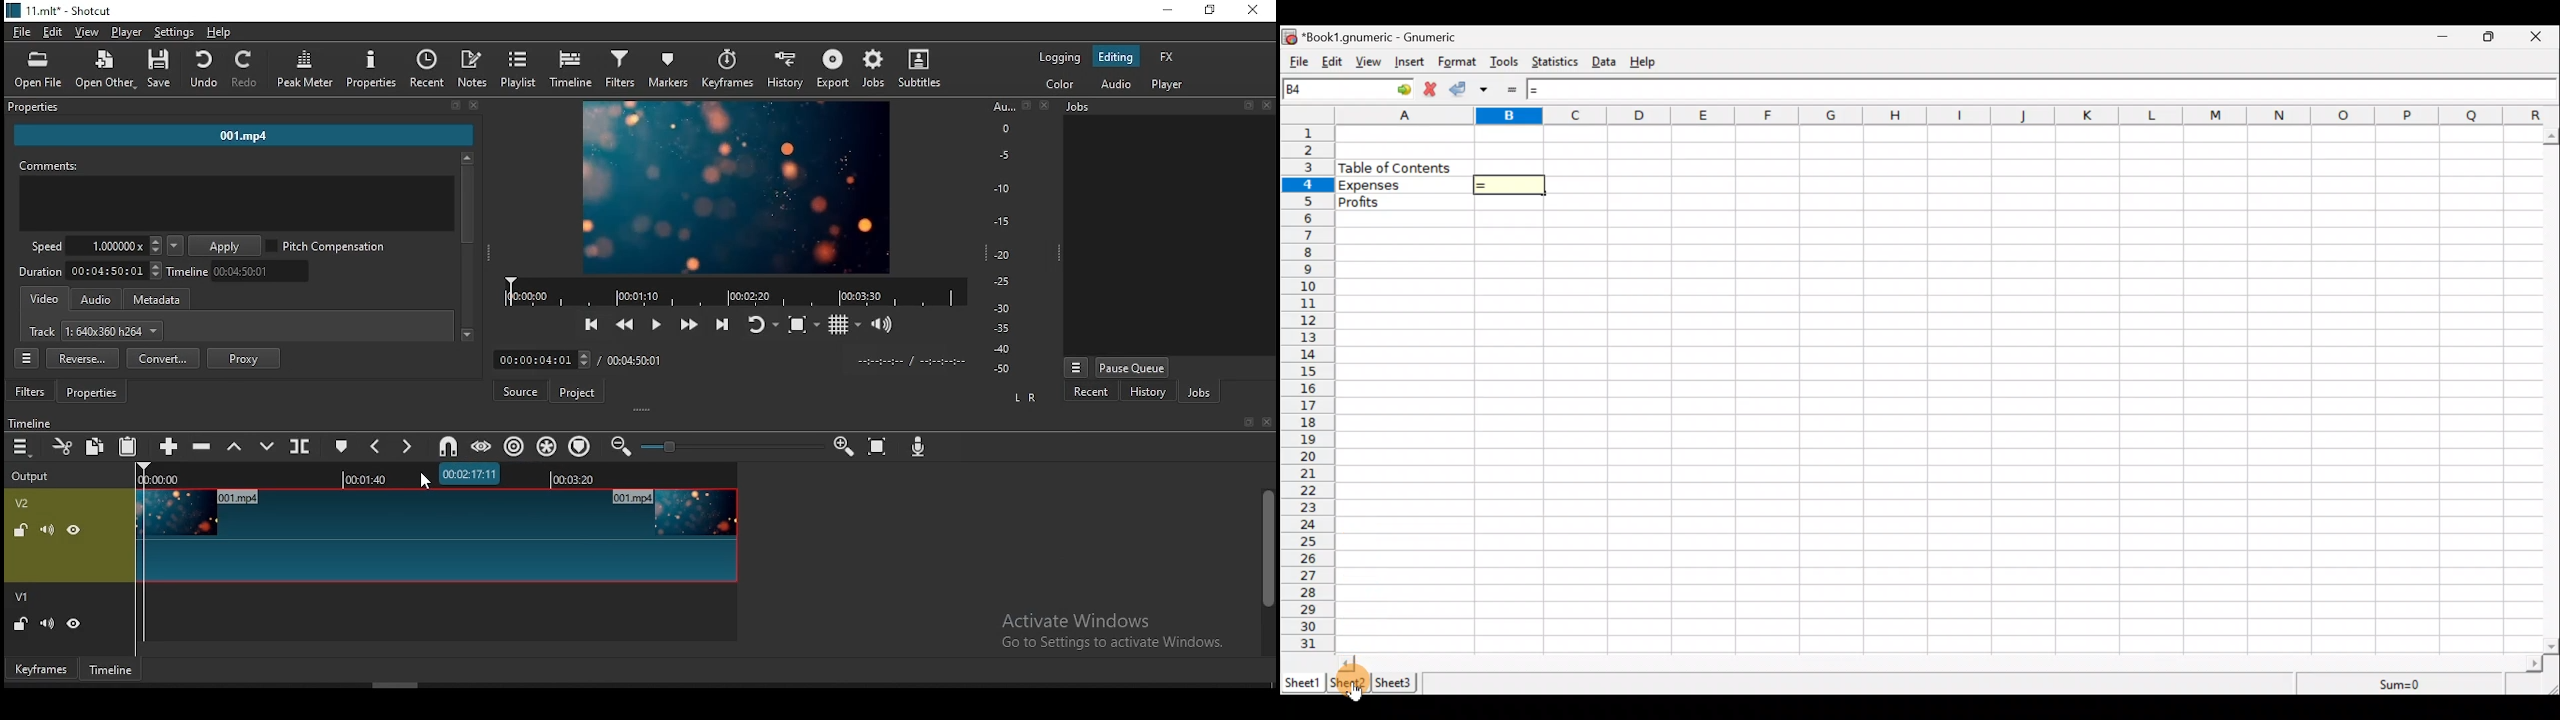  What do you see at coordinates (1505, 63) in the screenshot?
I see `Tools` at bounding box center [1505, 63].